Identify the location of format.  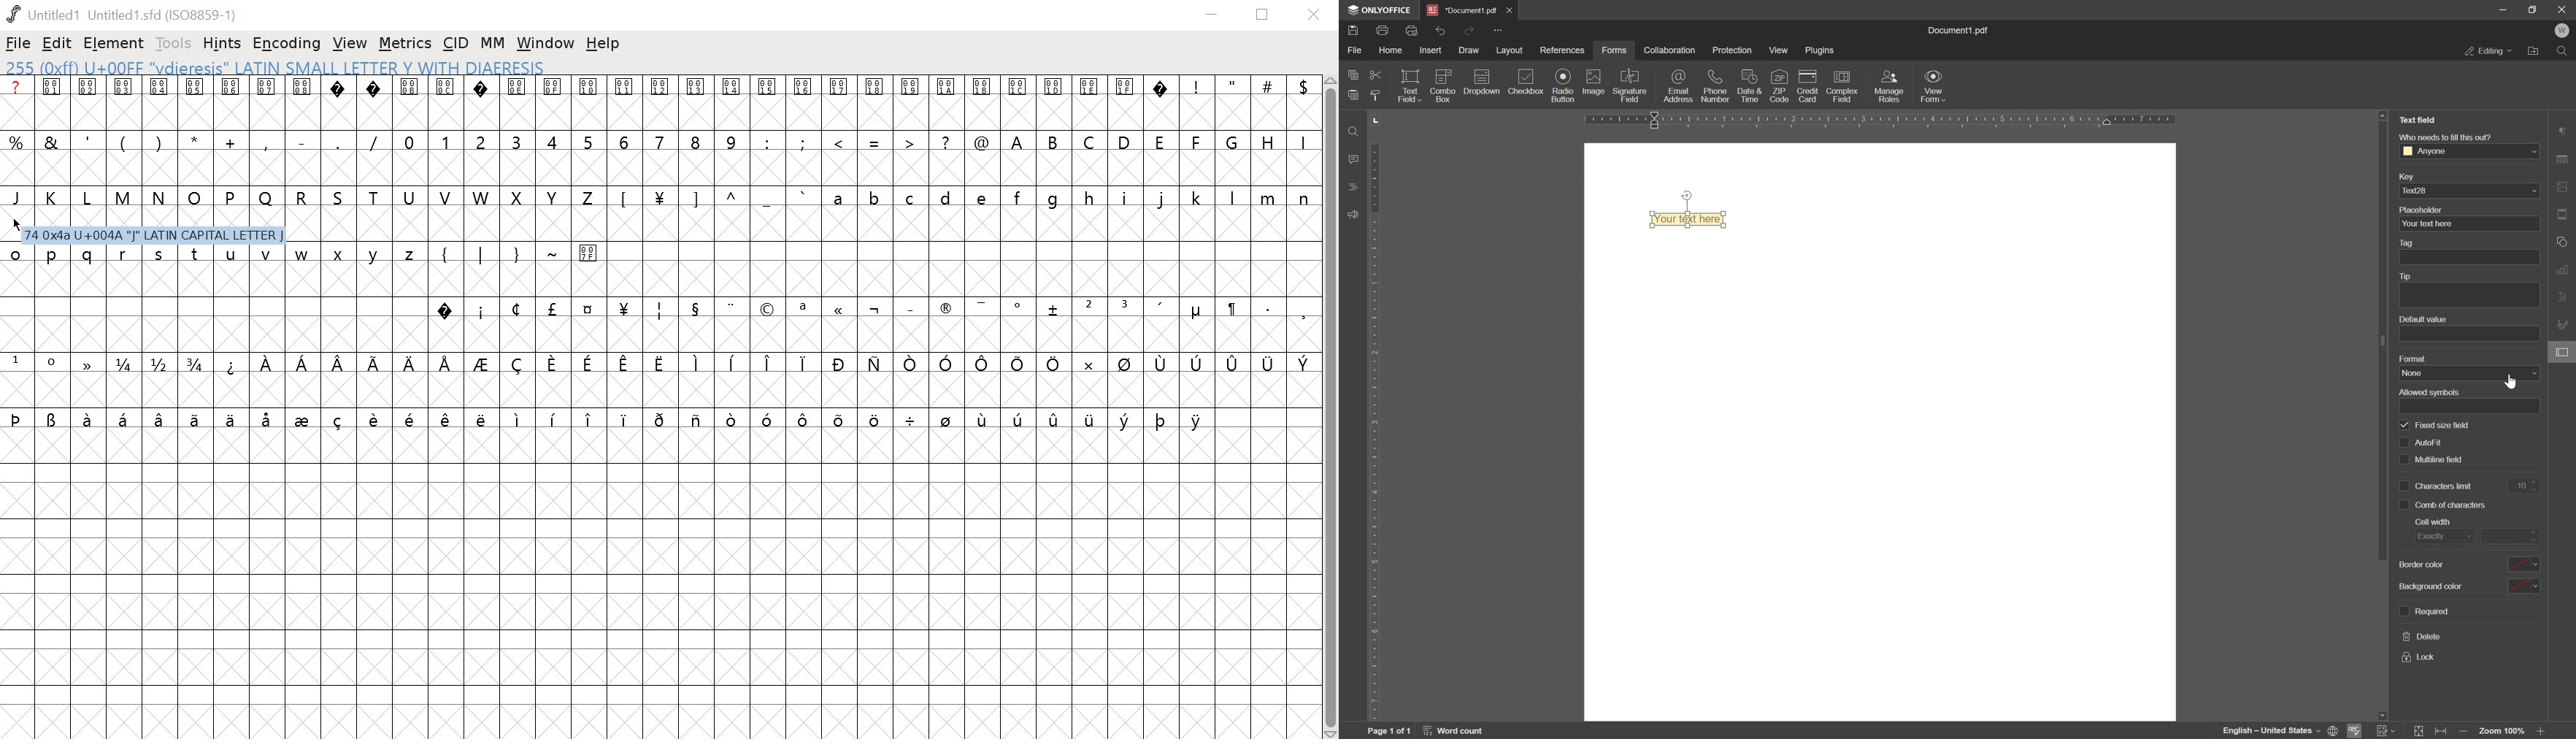
(2412, 358).